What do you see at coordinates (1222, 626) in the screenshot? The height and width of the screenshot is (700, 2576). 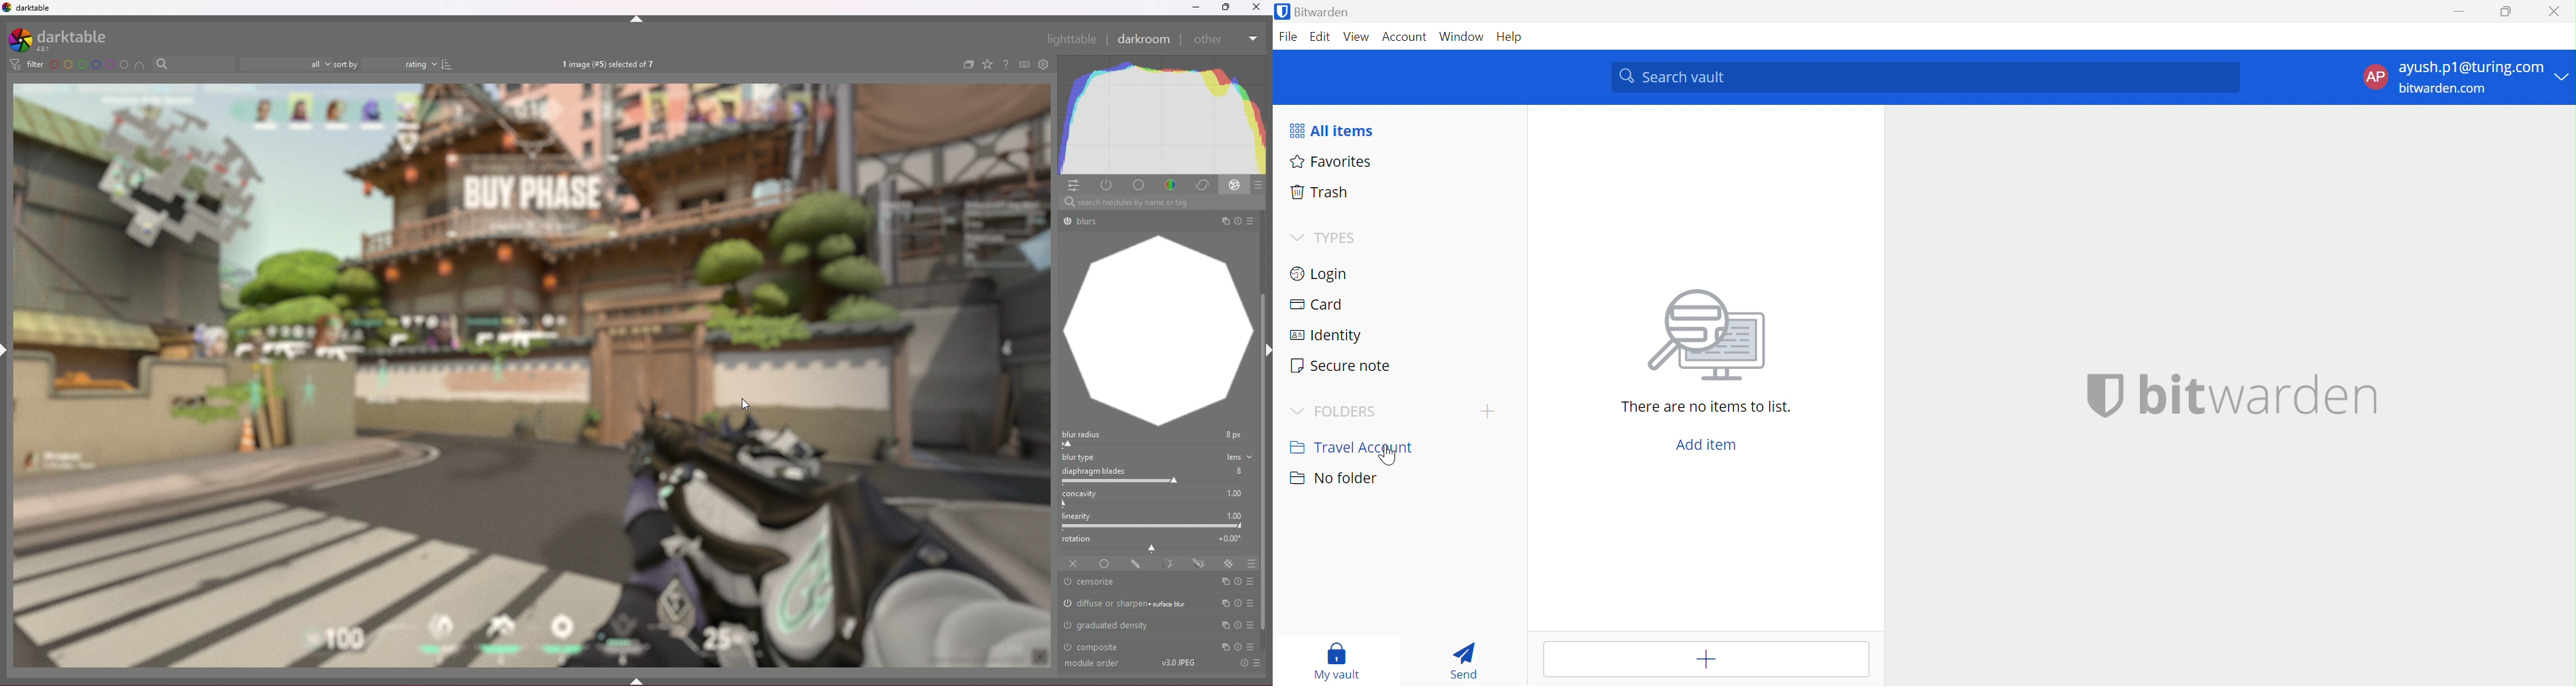 I see `multi instances actions` at bounding box center [1222, 626].